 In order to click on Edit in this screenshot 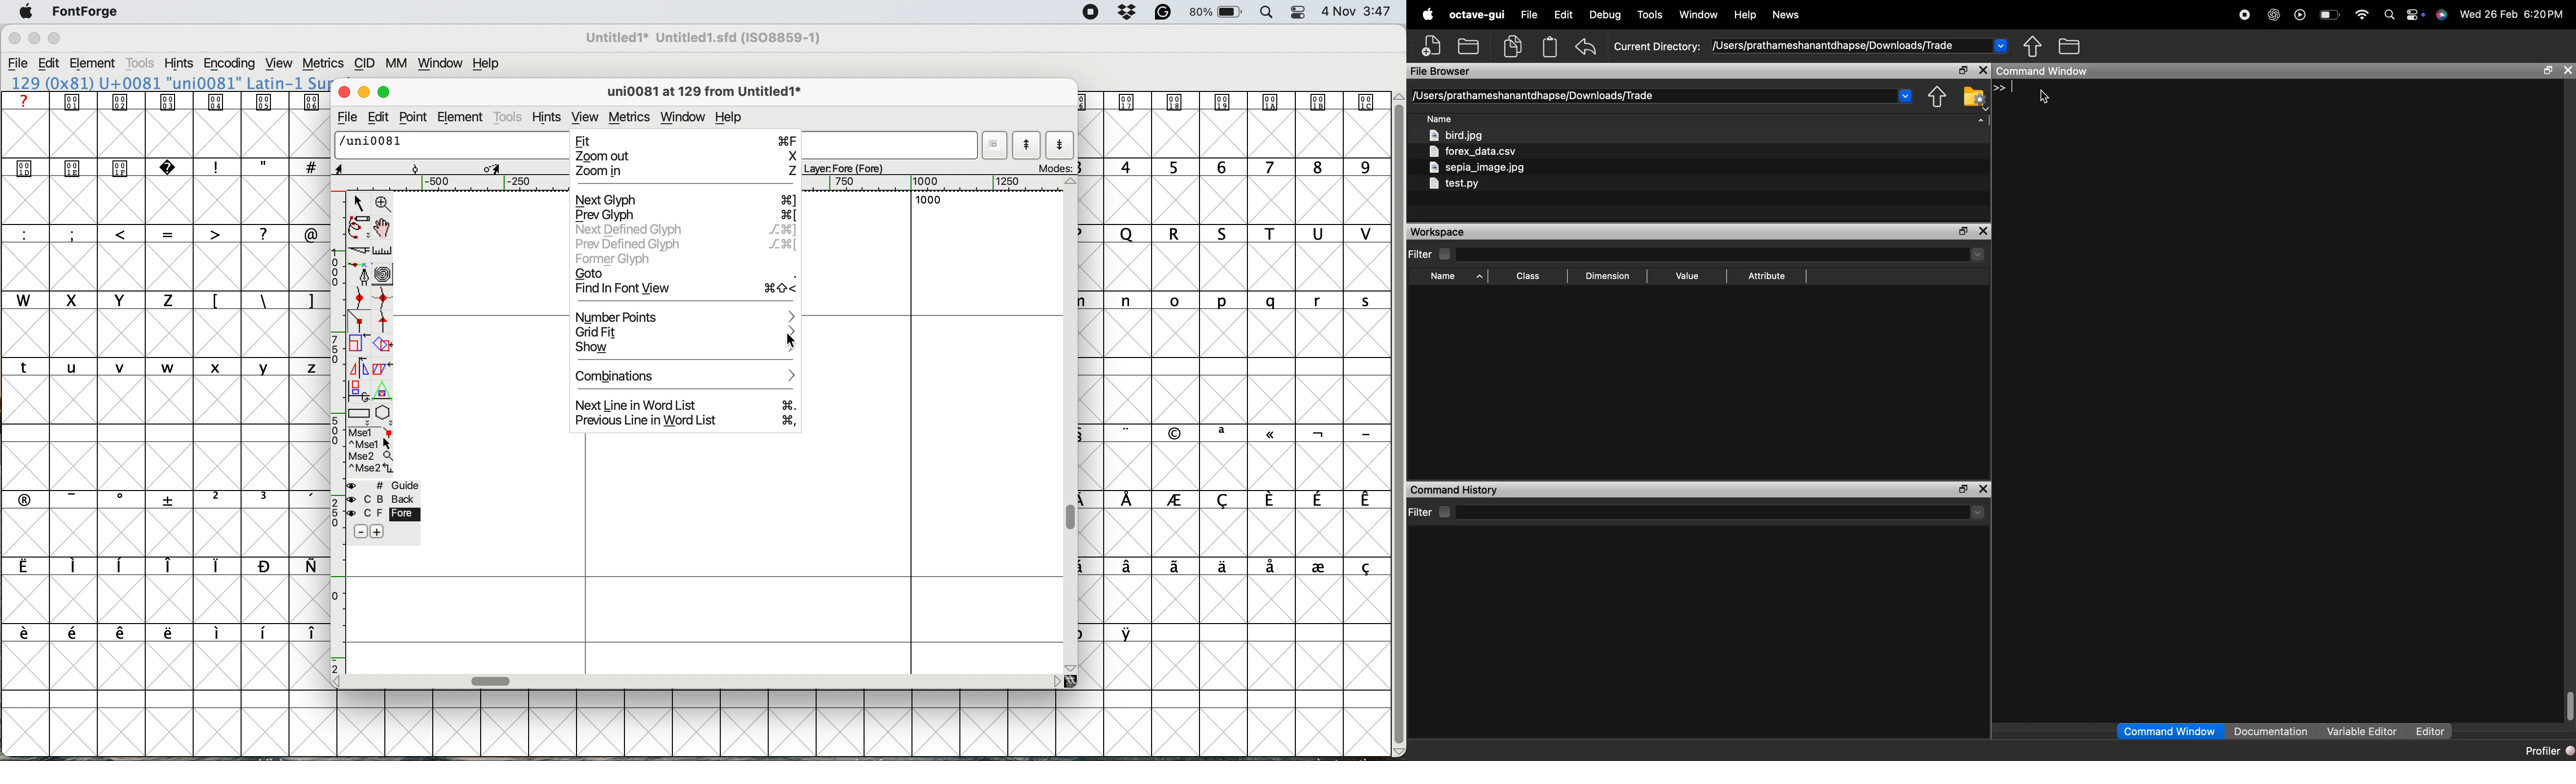, I will do `click(49, 63)`.